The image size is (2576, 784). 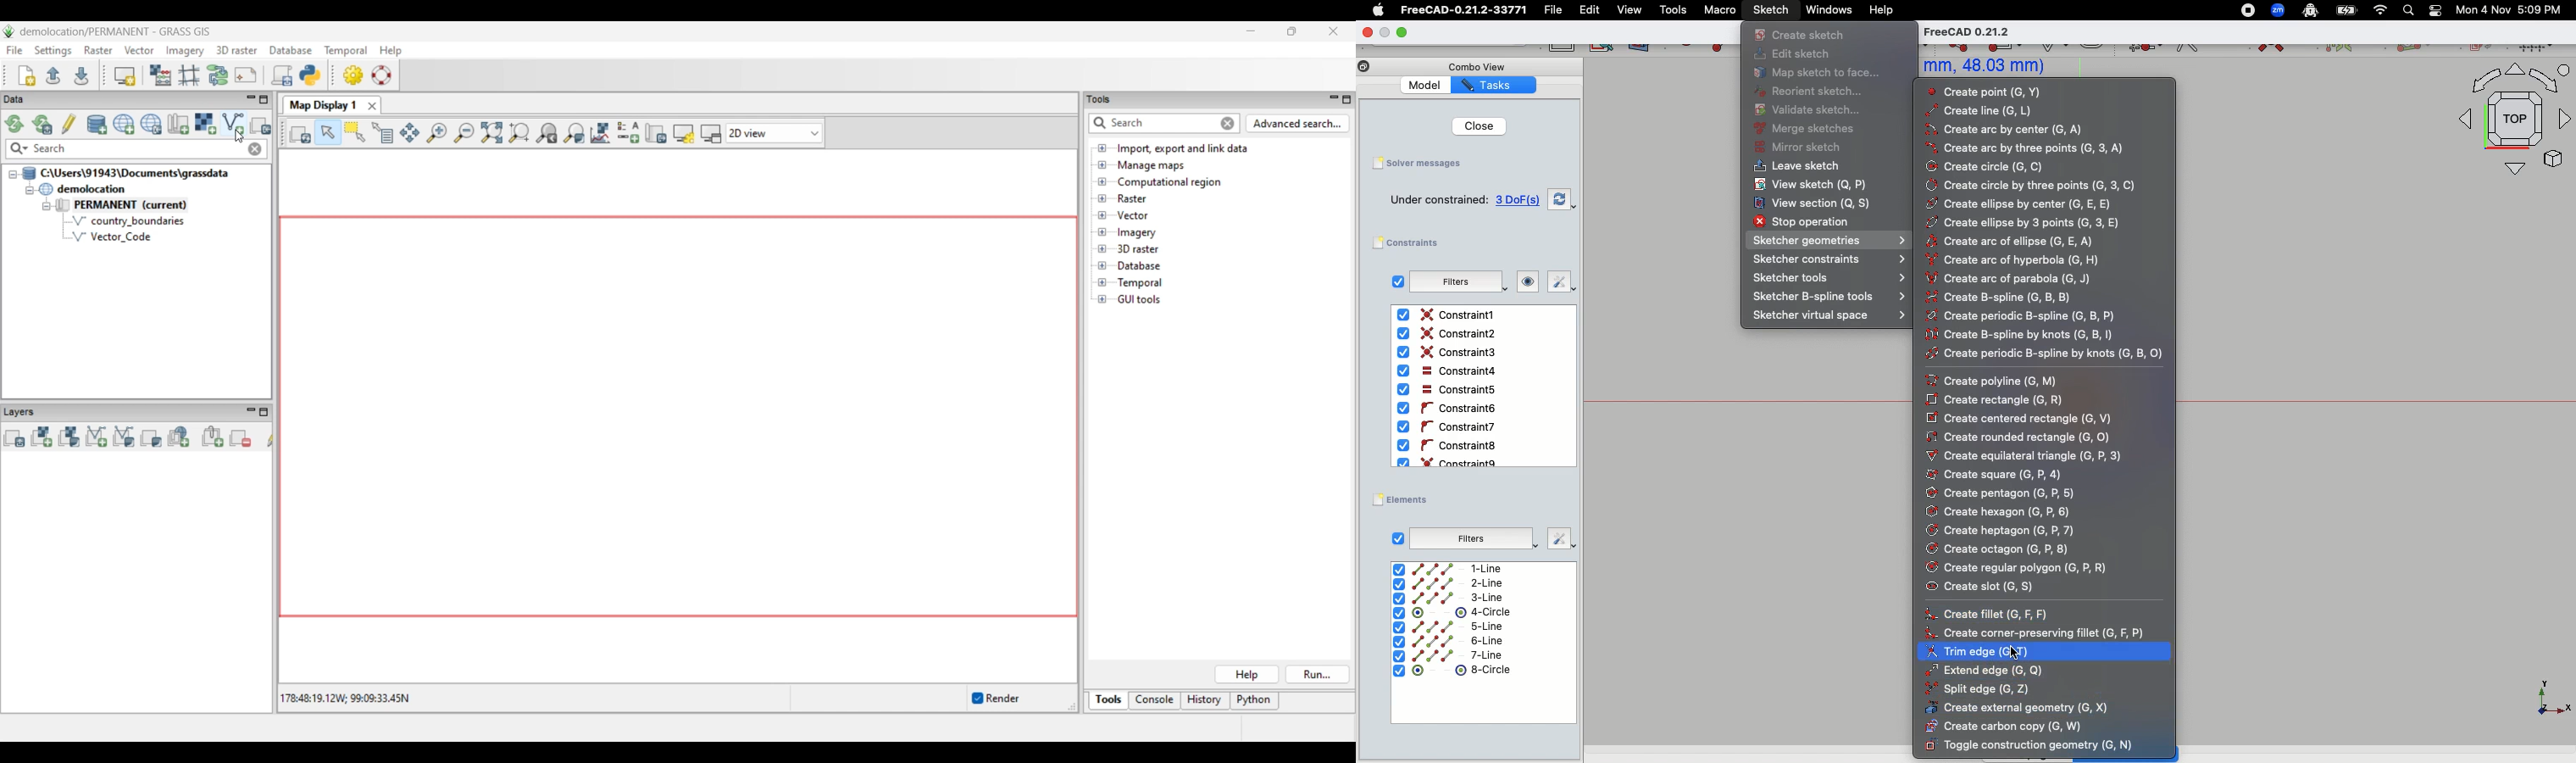 What do you see at coordinates (1449, 446) in the screenshot?
I see `Constraint8` at bounding box center [1449, 446].